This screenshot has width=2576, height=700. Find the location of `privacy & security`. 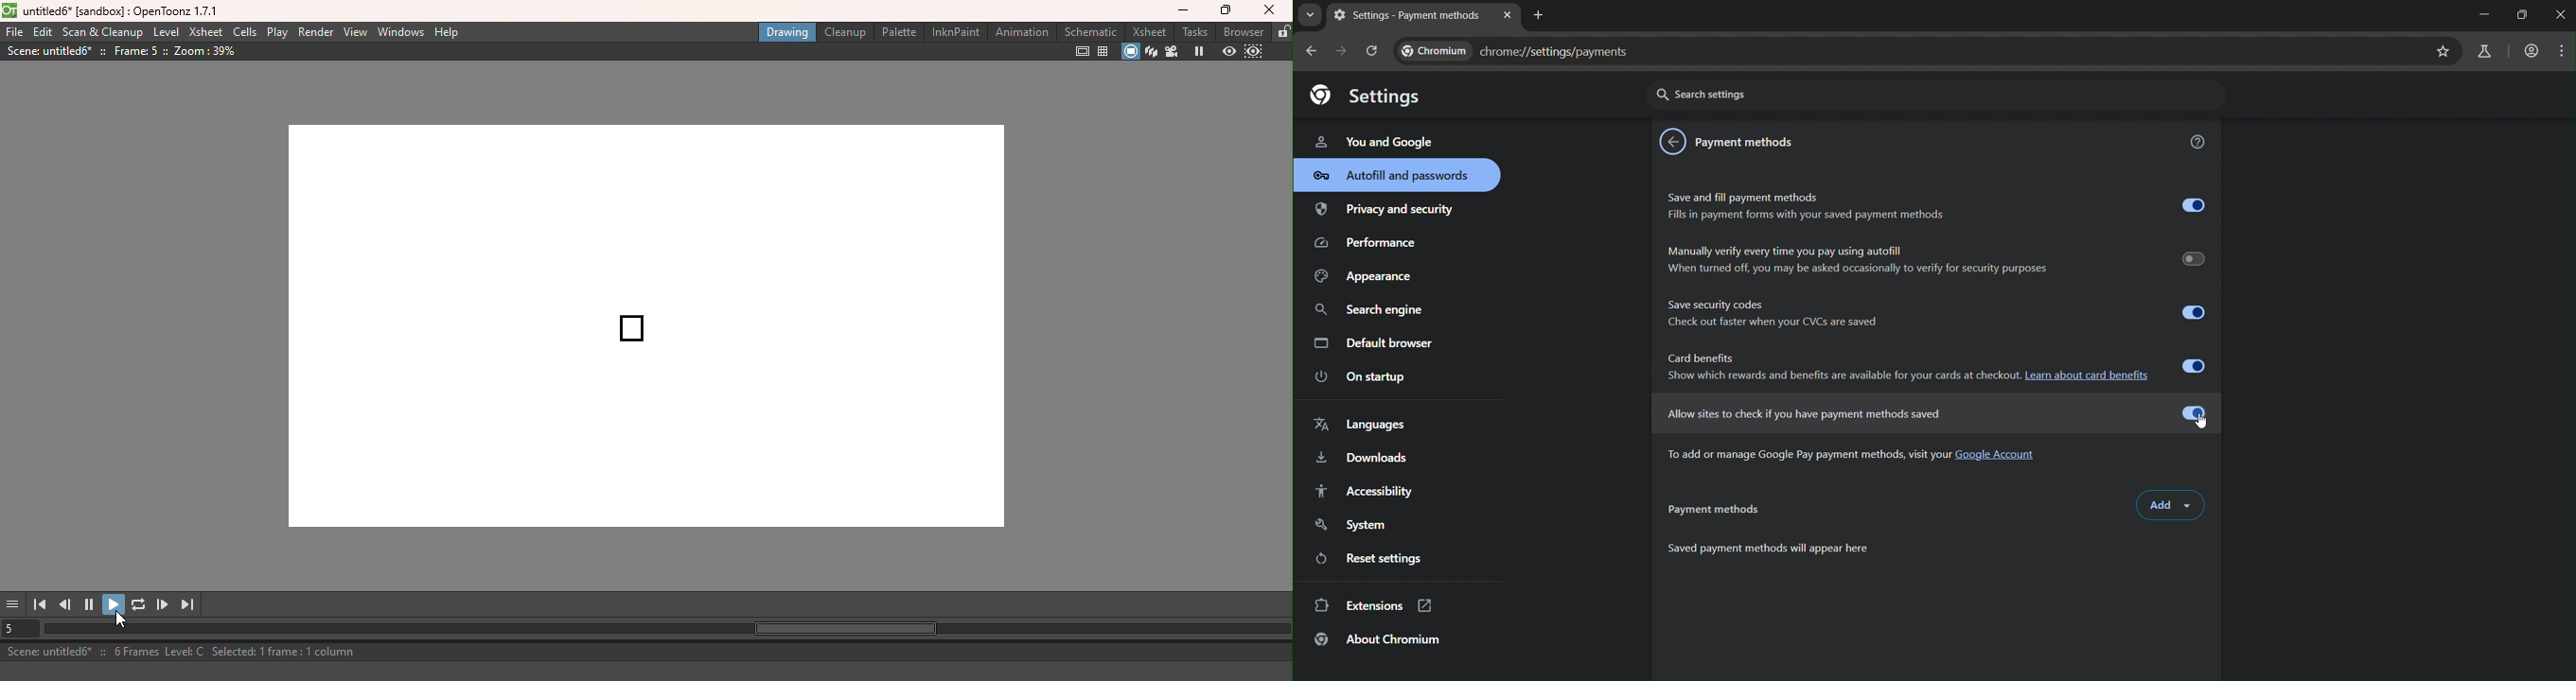

privacy & security is located at coordinates (1388, 210).